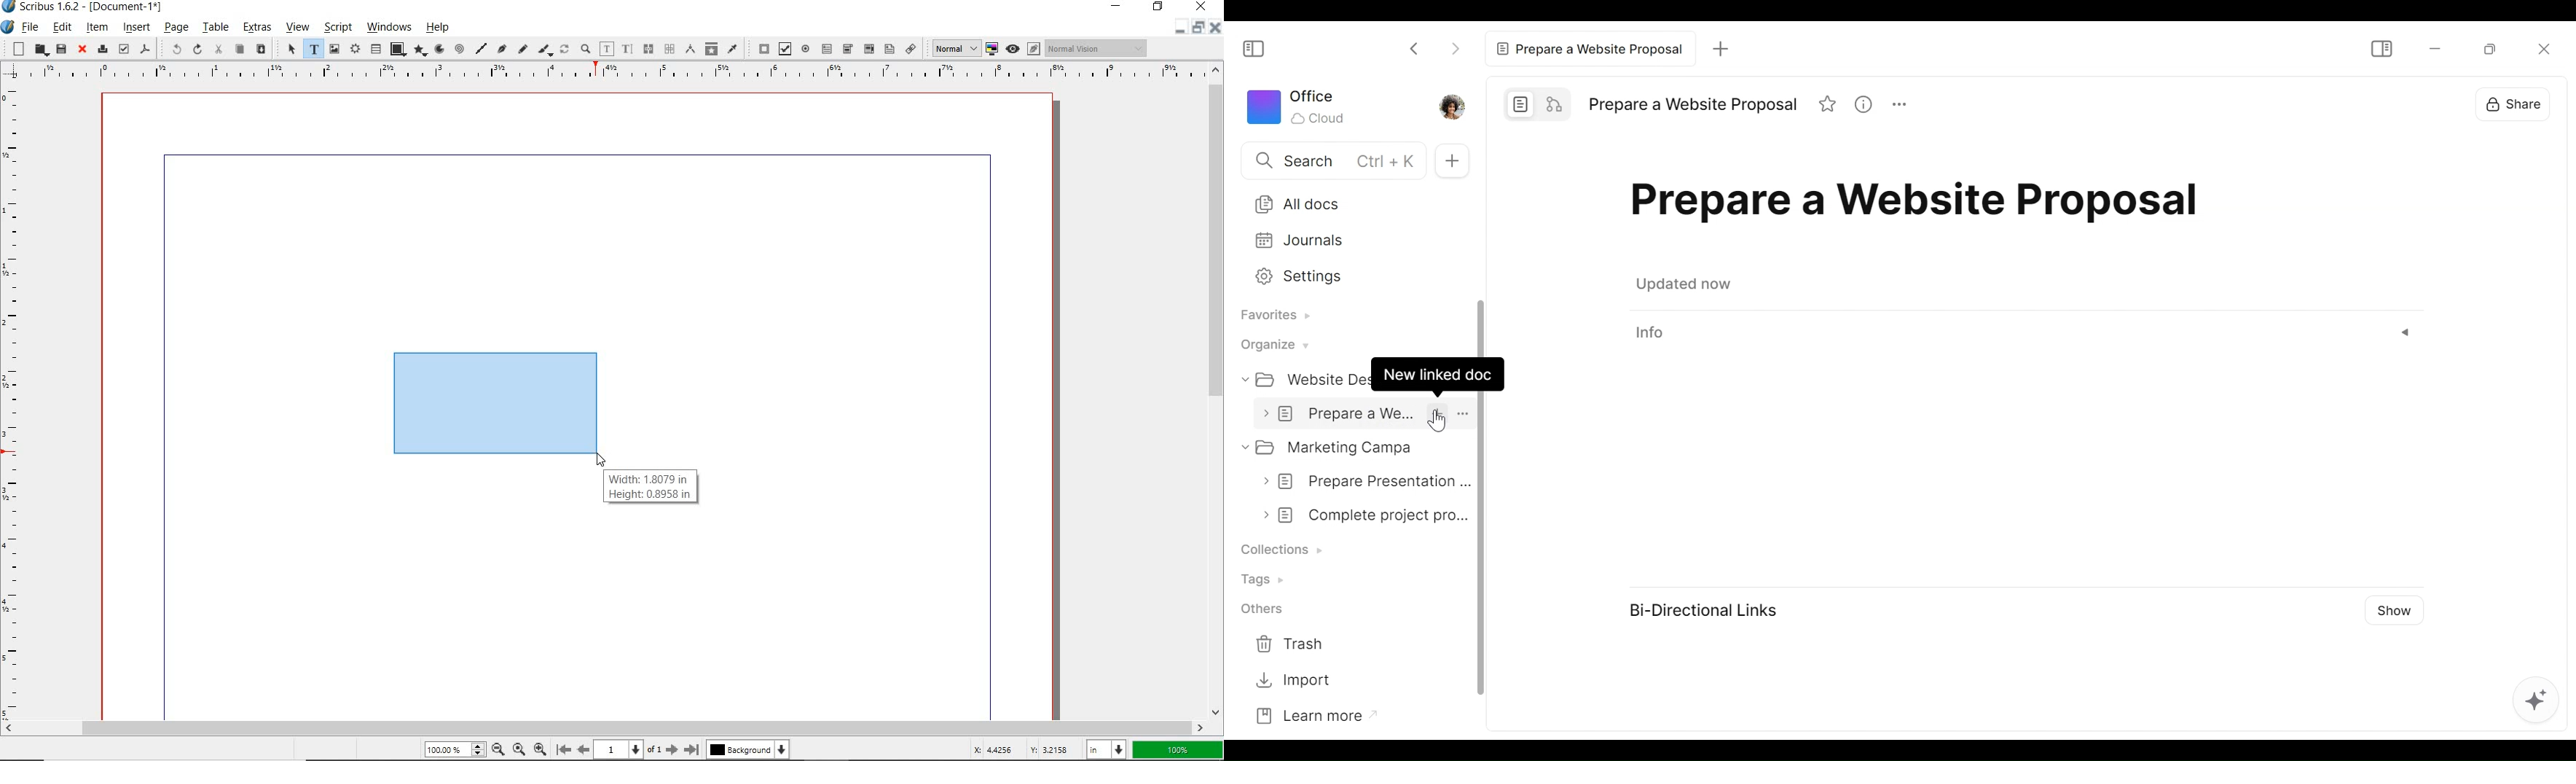  What do you see at coordinates (606, 50) in the screenshot?
I see `edit contents of frame` at bounding box center [606, 50].